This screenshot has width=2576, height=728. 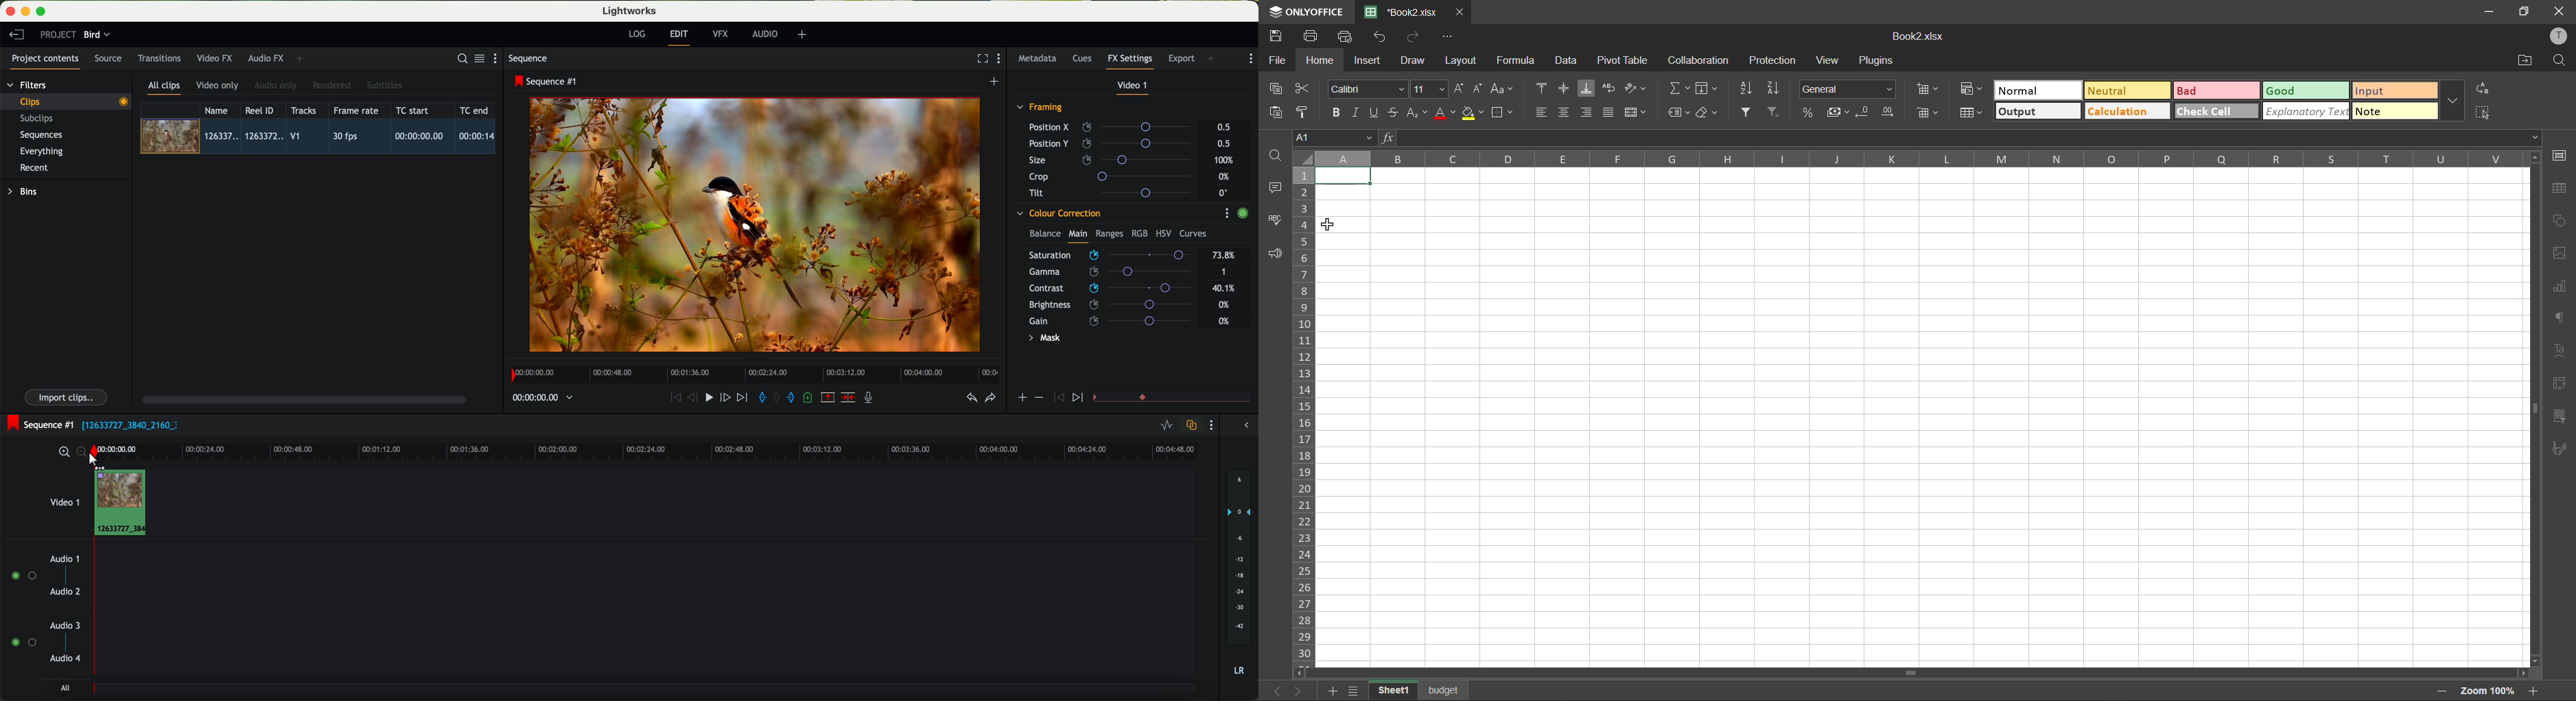 What do you see at coordinates (16, 35) in the screenshot?
I see `leave` at bounding box center [16, 35].